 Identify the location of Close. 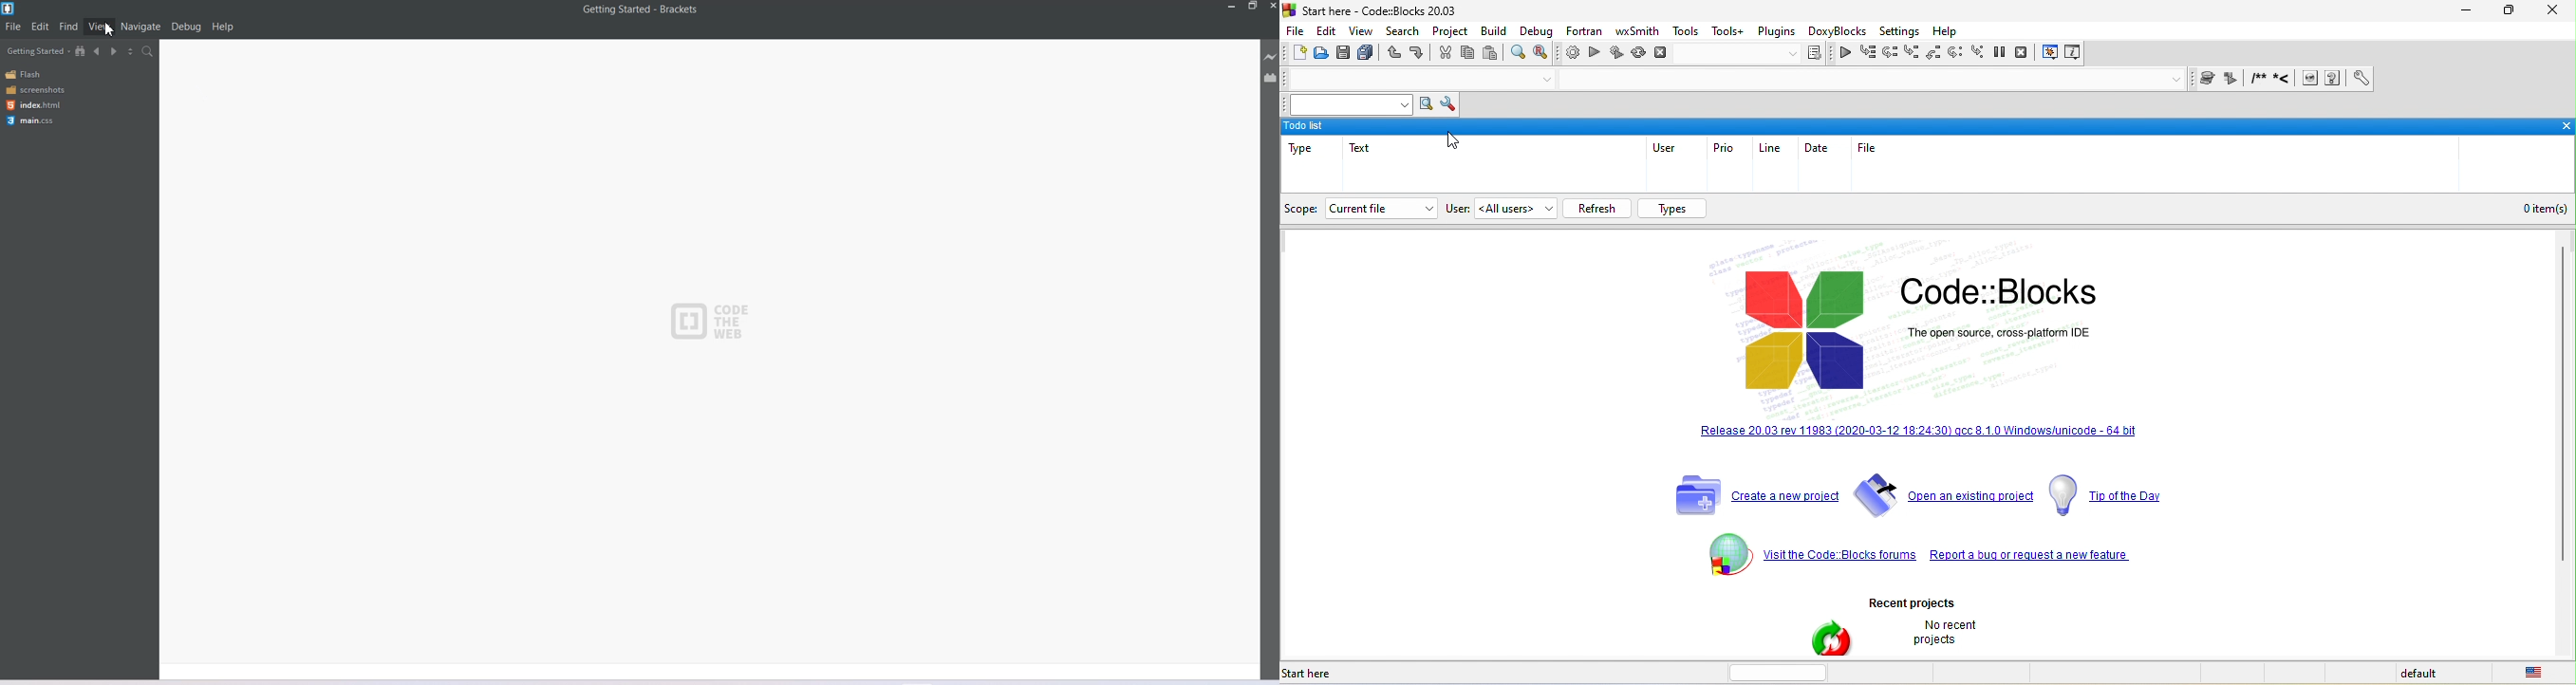
(1272, 6).